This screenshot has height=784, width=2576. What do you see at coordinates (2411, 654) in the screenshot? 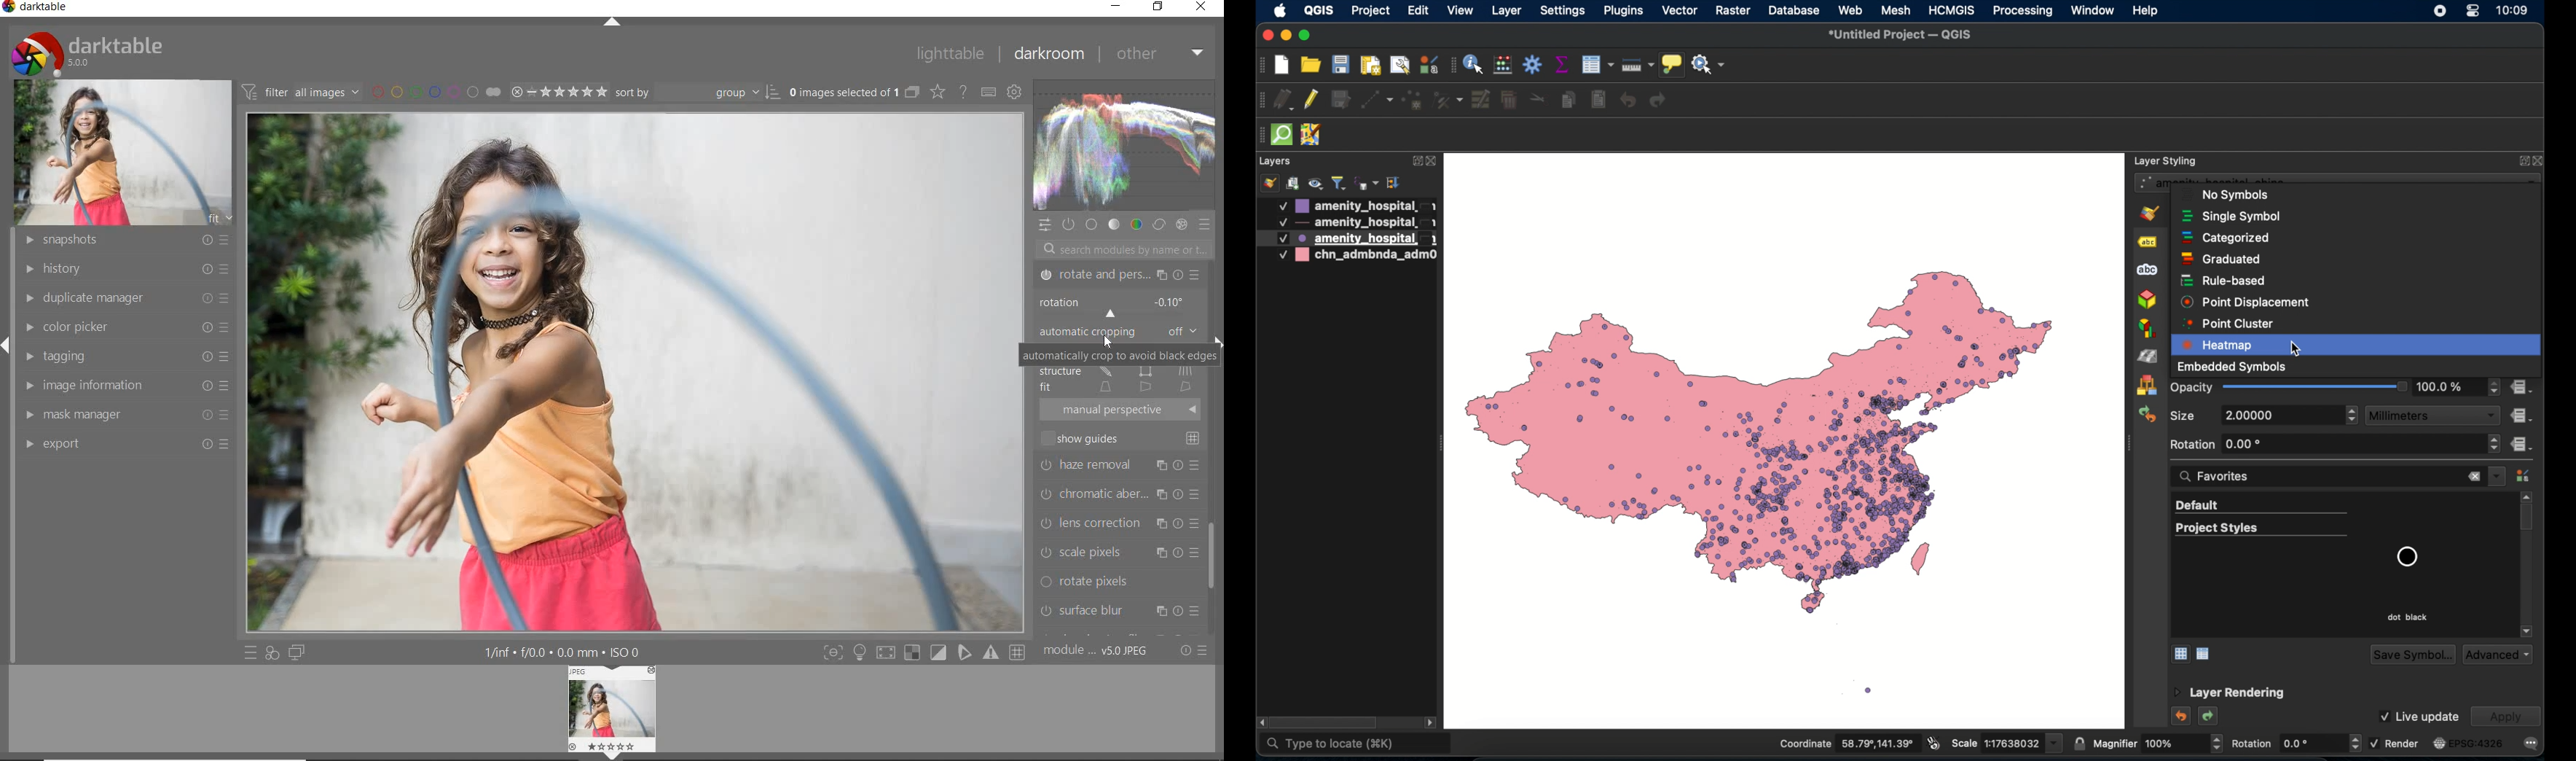
I see `save symbol` at bounding box center [2411, 654].